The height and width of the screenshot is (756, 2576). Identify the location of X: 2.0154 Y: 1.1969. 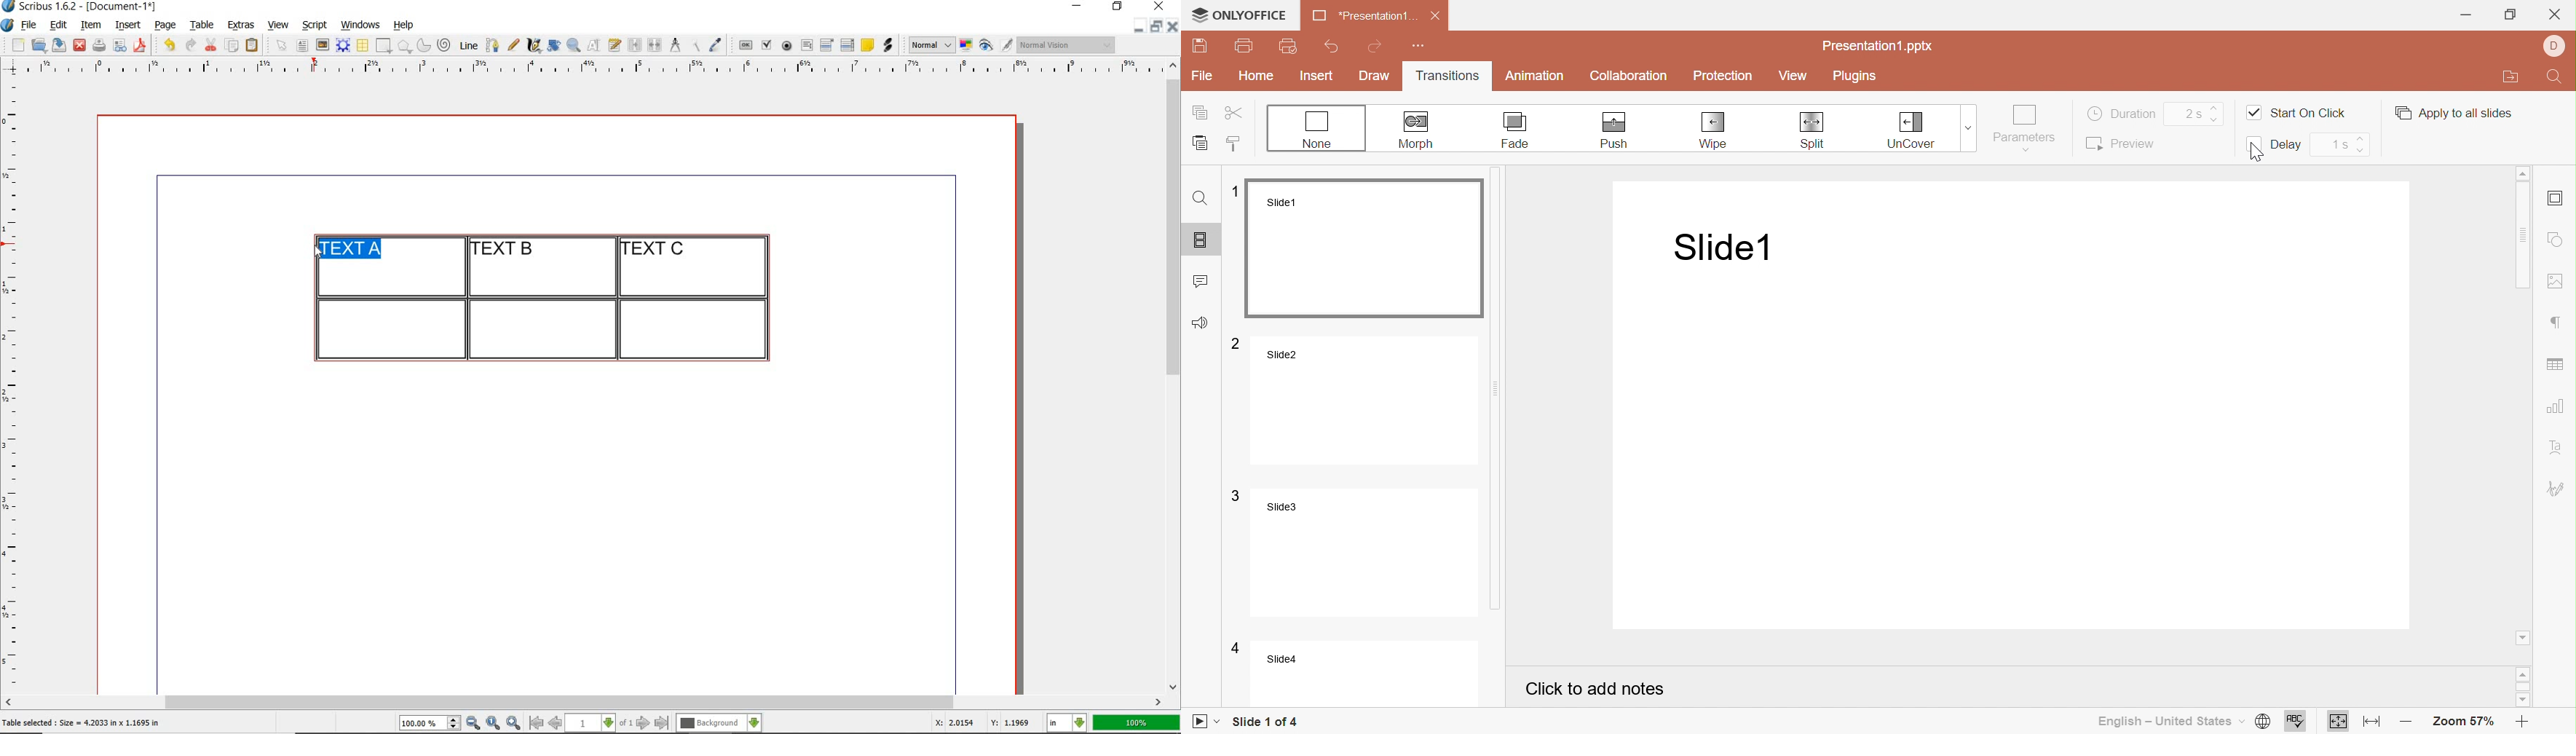
(985, 723).